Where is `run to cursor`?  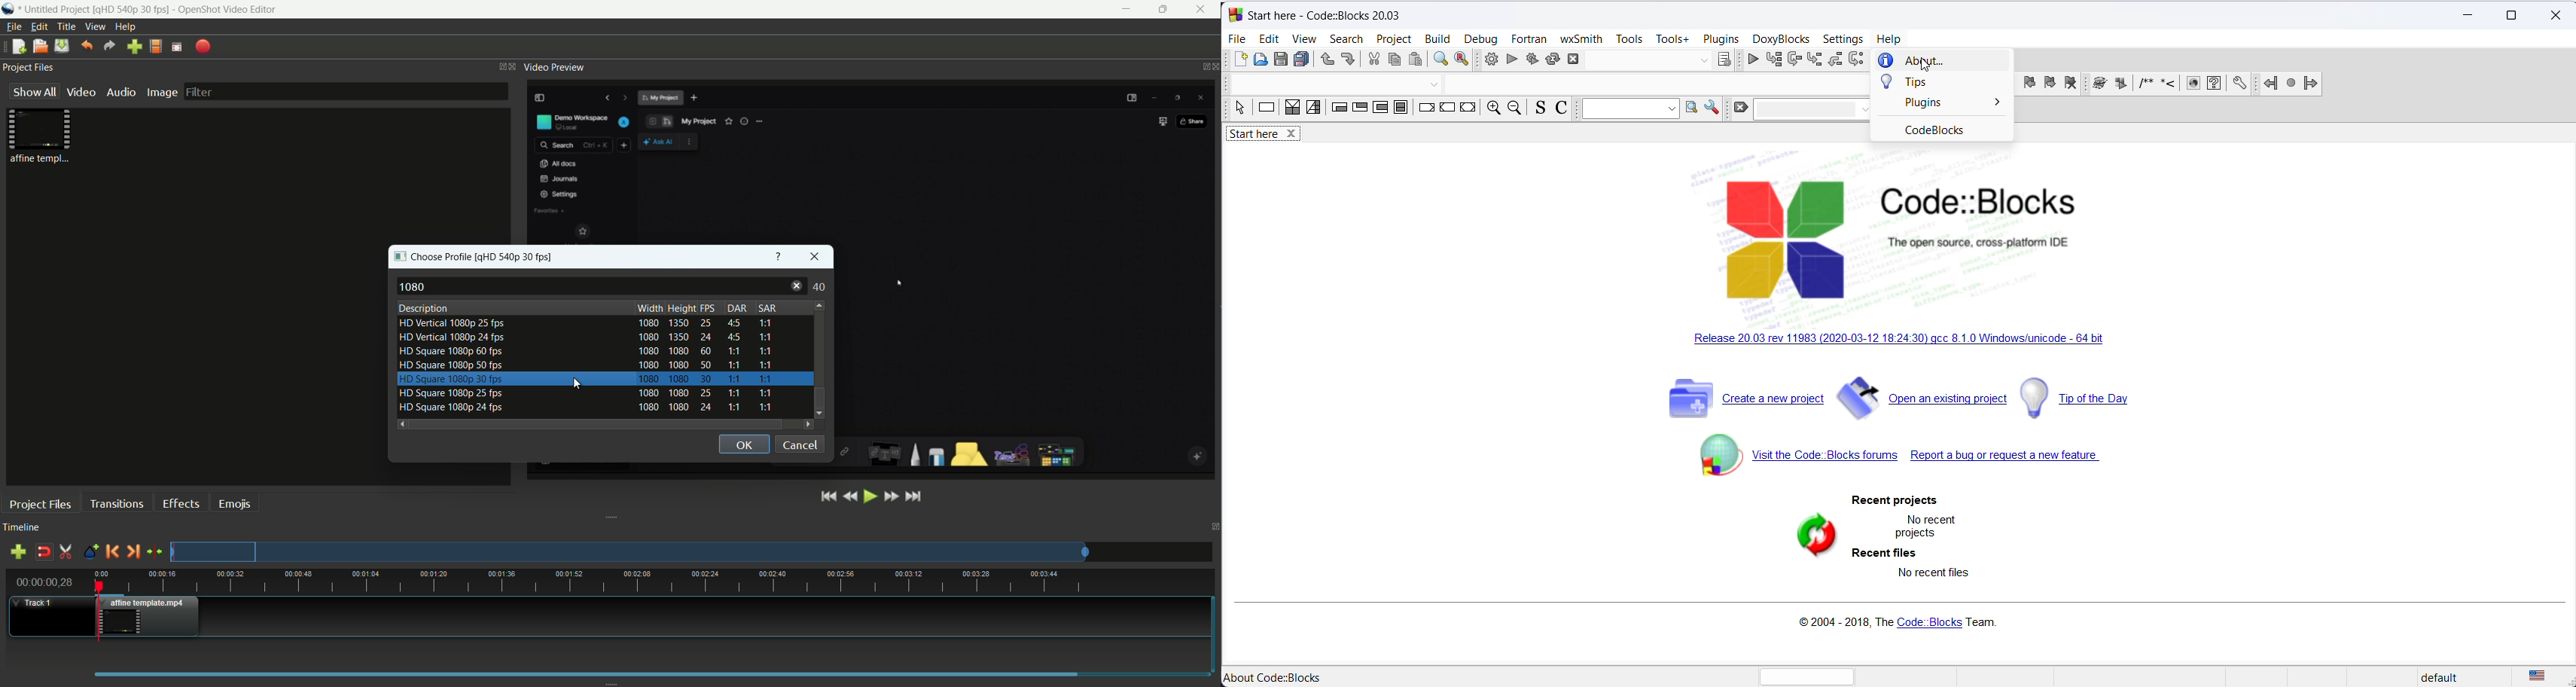
run to cursor is located at coordinates (1794, 60).